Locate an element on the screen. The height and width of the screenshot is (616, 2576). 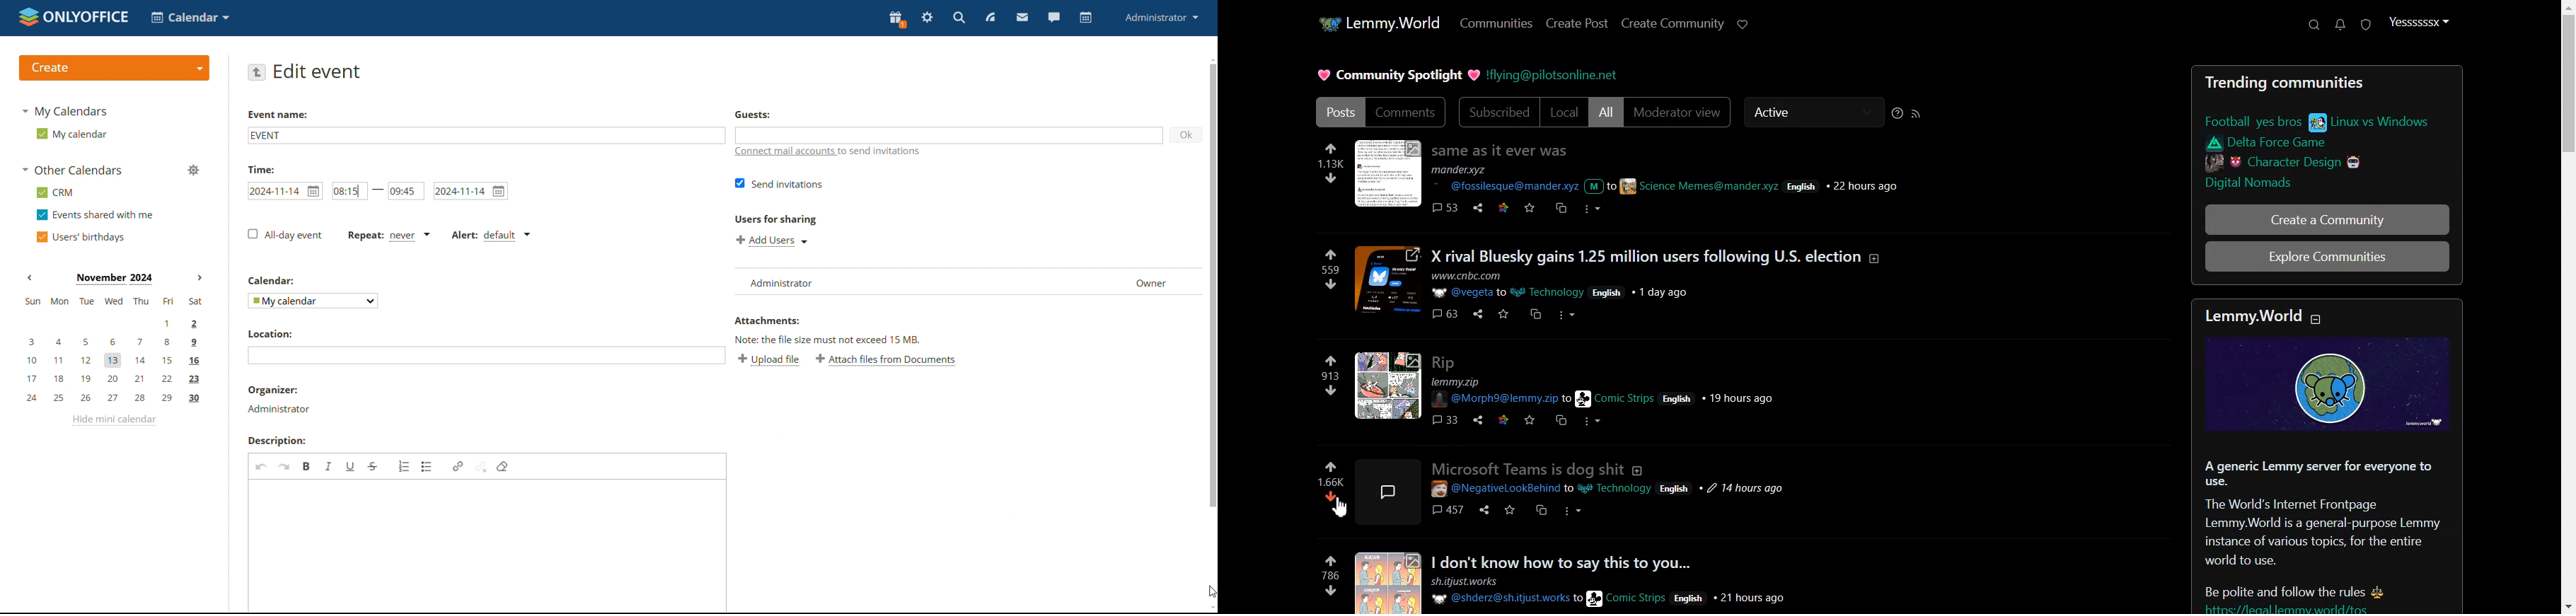
description is located at coordinates (277, 441).